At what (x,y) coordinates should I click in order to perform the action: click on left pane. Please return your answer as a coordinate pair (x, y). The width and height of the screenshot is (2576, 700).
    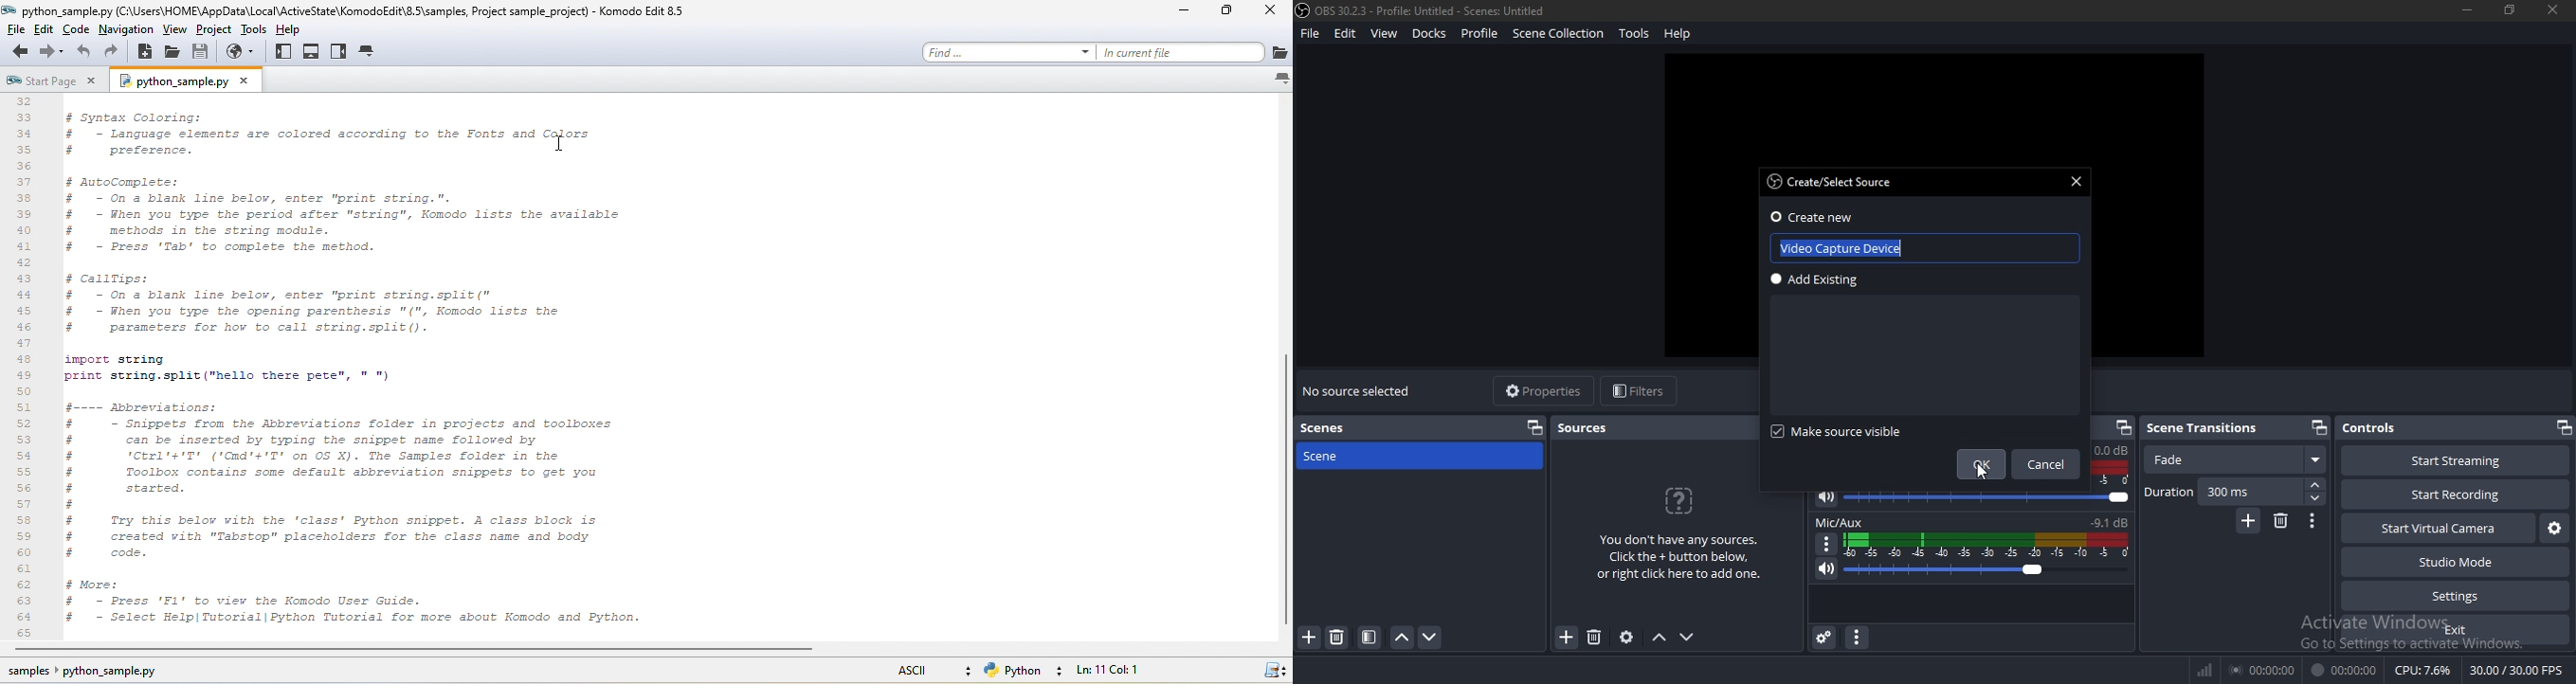
    Looking at the image, I should click on (285, 52).